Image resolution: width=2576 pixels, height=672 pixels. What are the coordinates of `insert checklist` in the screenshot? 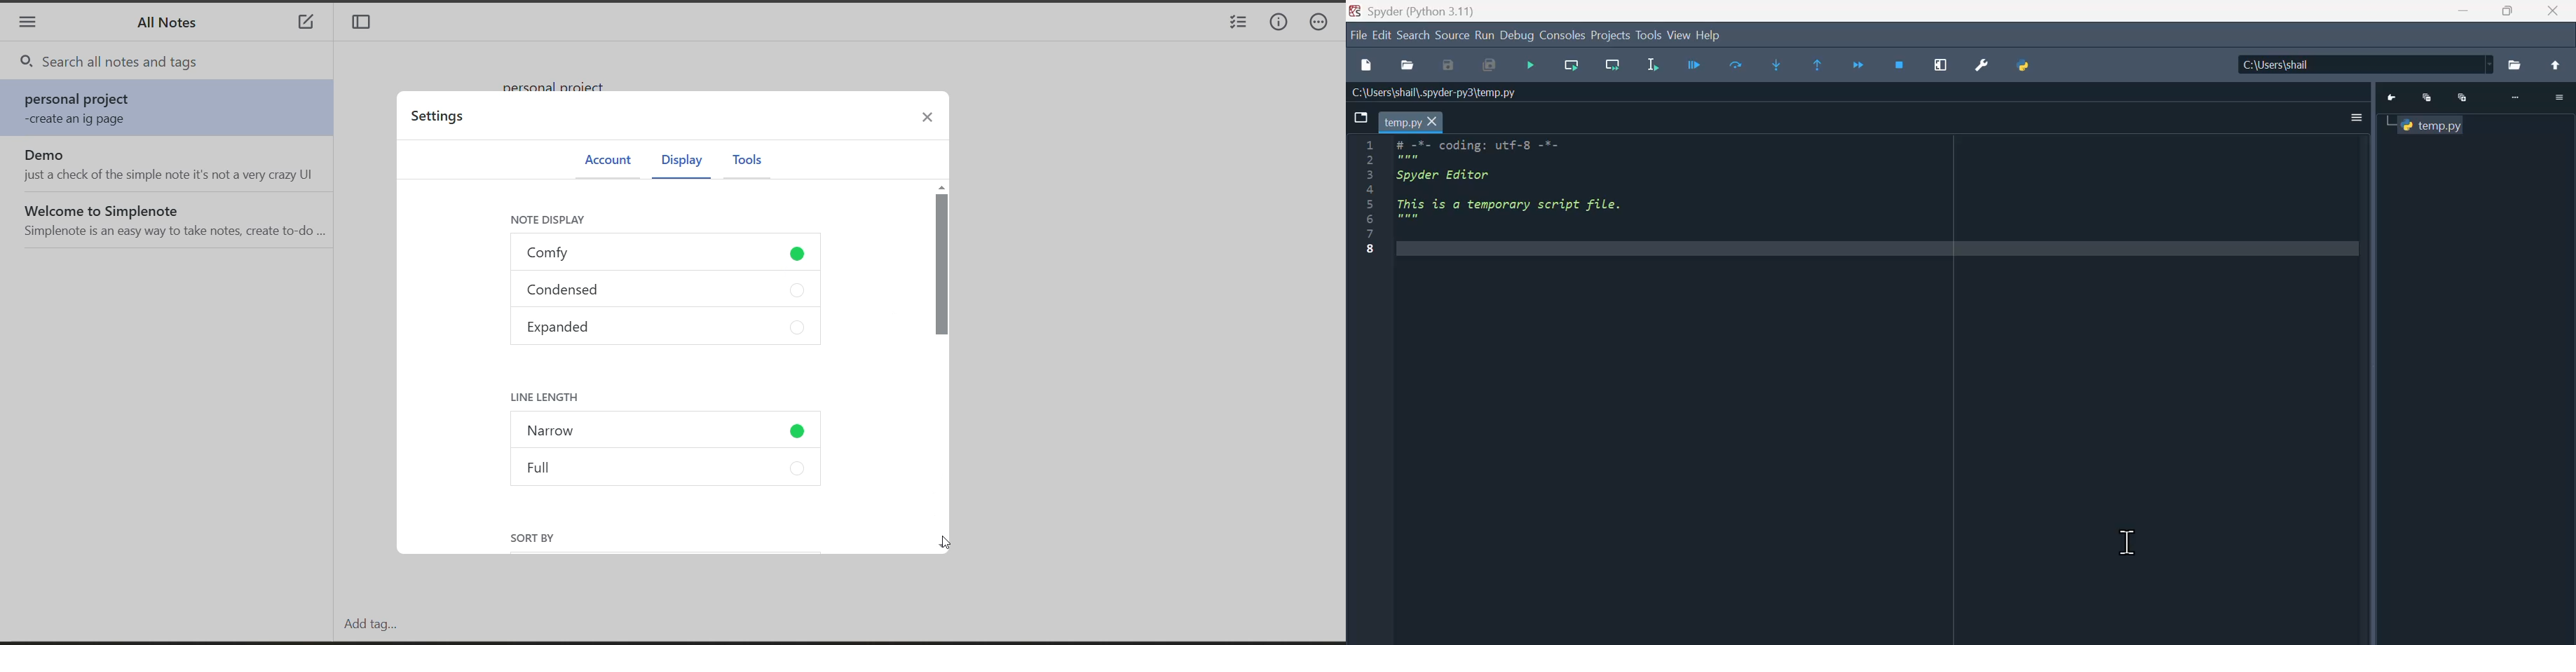 It's located at (1236, 24).